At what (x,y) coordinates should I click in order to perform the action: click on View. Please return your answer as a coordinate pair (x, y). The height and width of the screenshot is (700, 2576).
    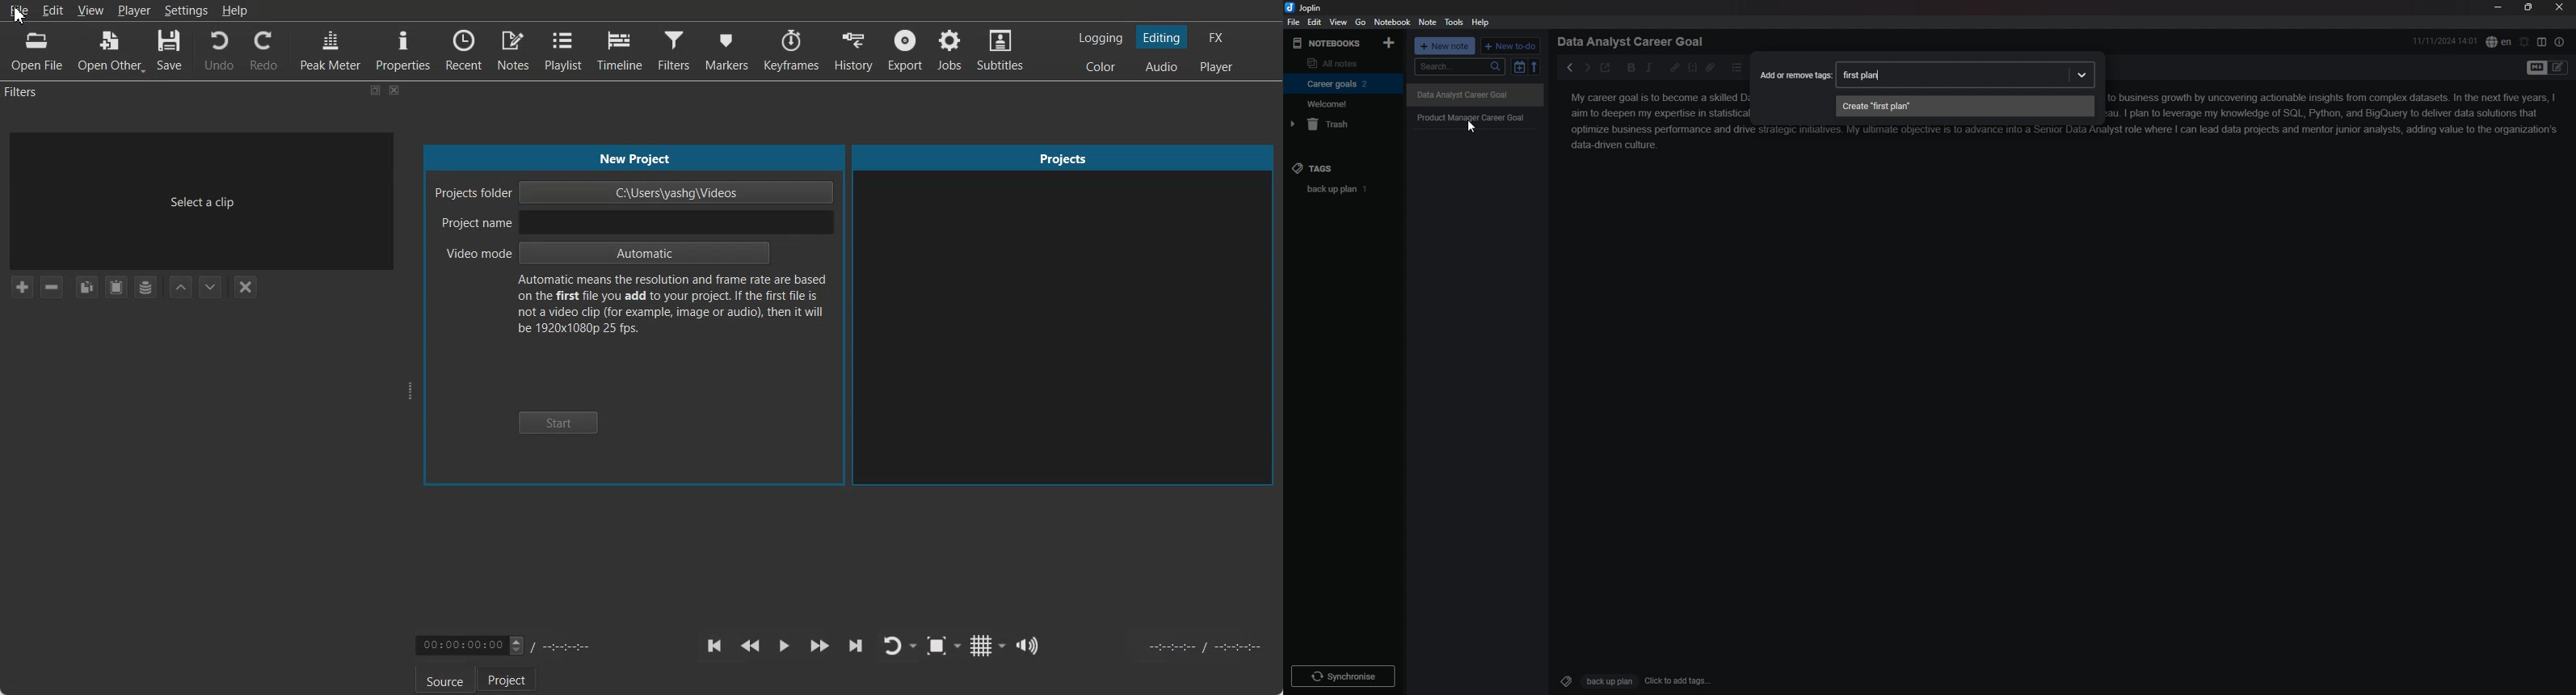
    Looking at the image, I should click on (90, 10).